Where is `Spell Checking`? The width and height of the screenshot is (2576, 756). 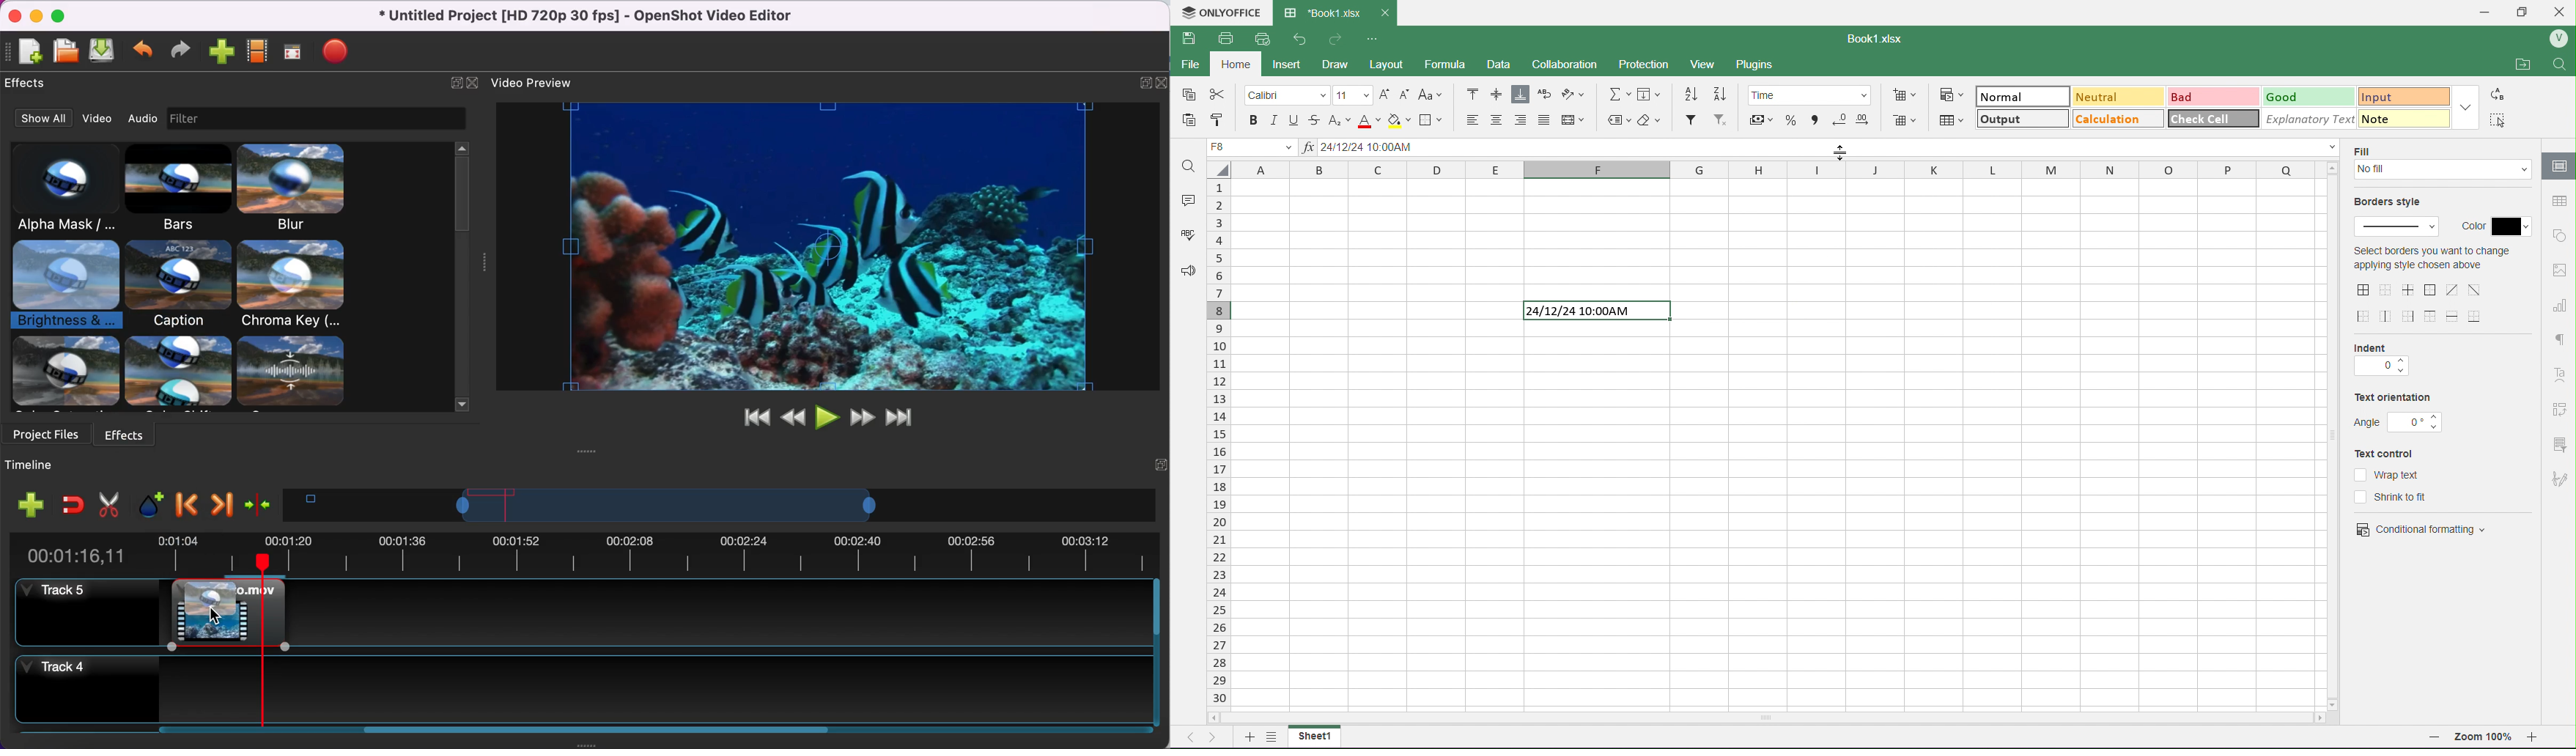 Spell Checking is located at coordinates (1183, 236).